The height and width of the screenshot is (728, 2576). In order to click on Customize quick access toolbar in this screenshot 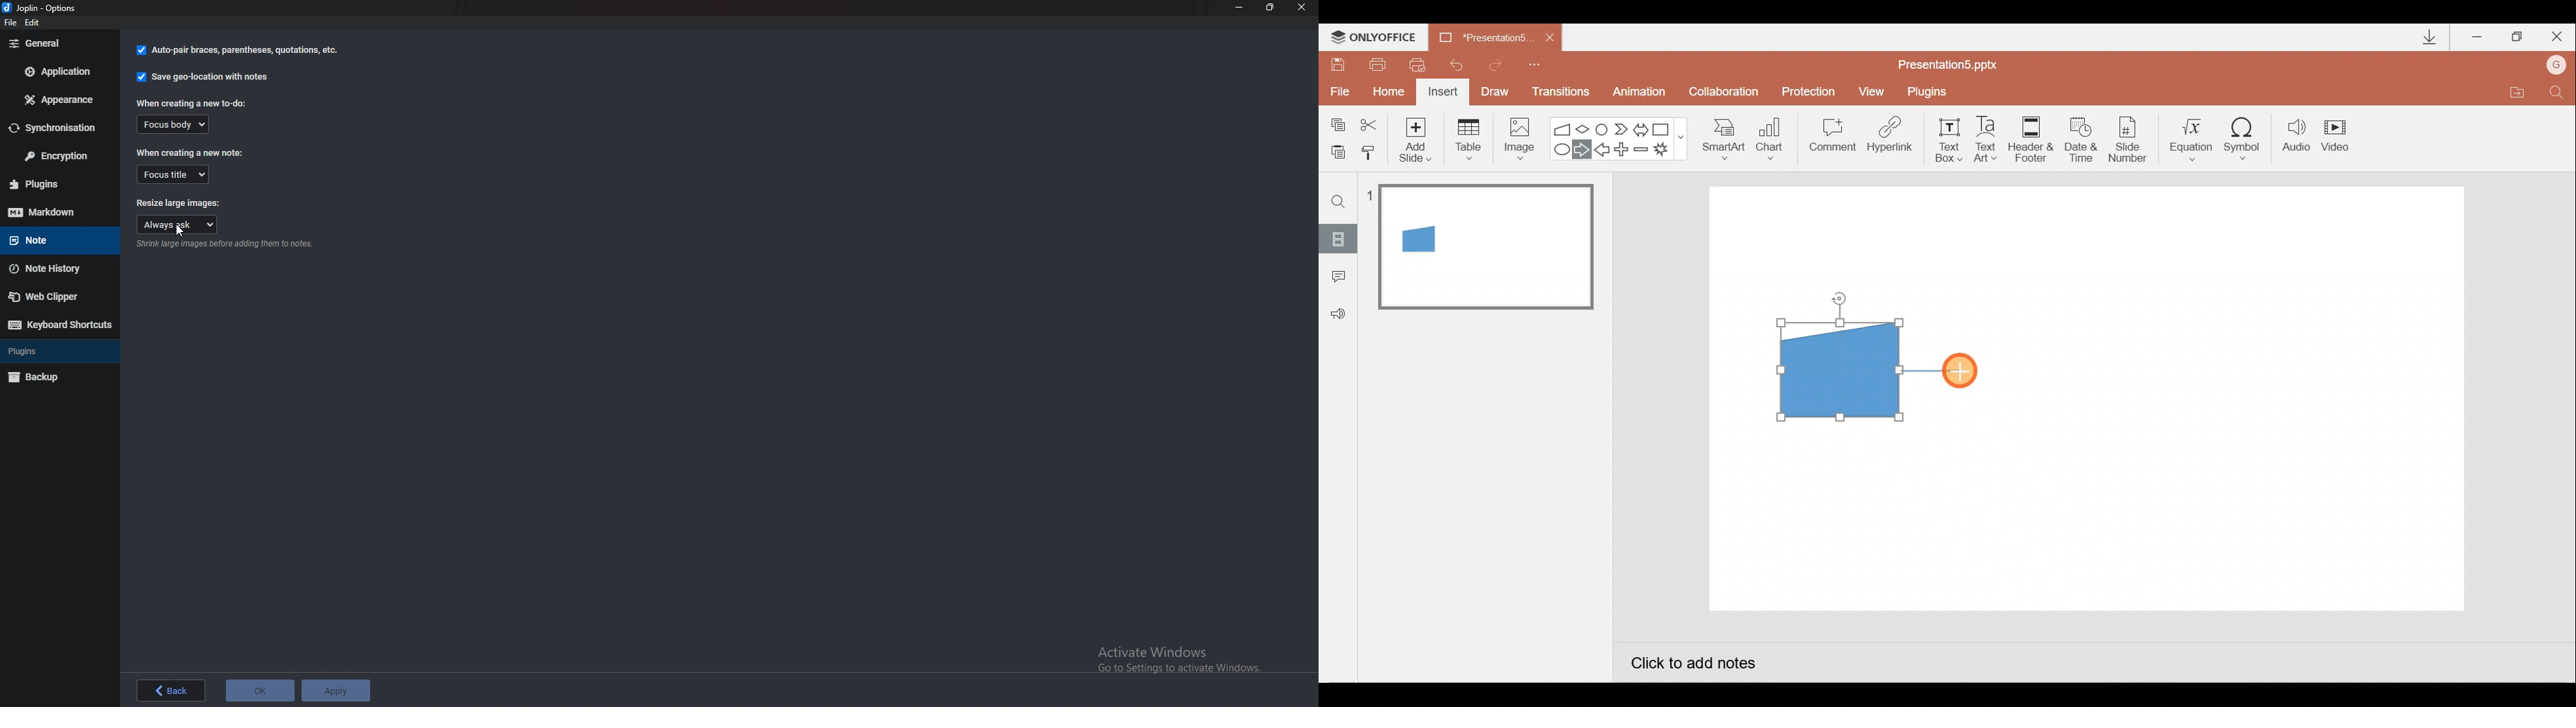, I will do `click(1535, 63)`.